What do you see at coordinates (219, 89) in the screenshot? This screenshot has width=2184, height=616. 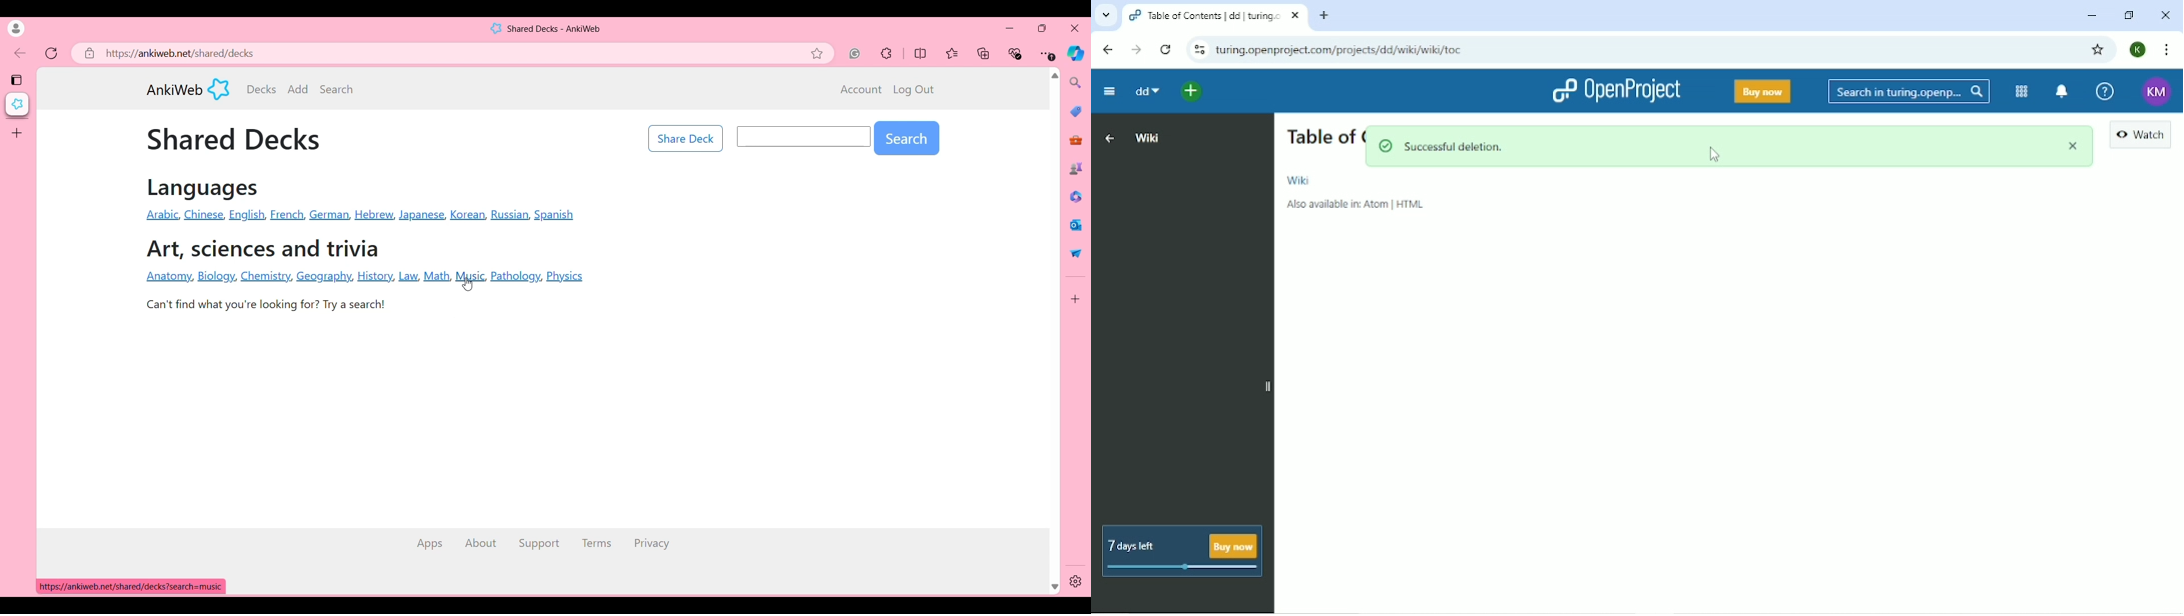 I see `Software logo` at bounding box center [219, 89].